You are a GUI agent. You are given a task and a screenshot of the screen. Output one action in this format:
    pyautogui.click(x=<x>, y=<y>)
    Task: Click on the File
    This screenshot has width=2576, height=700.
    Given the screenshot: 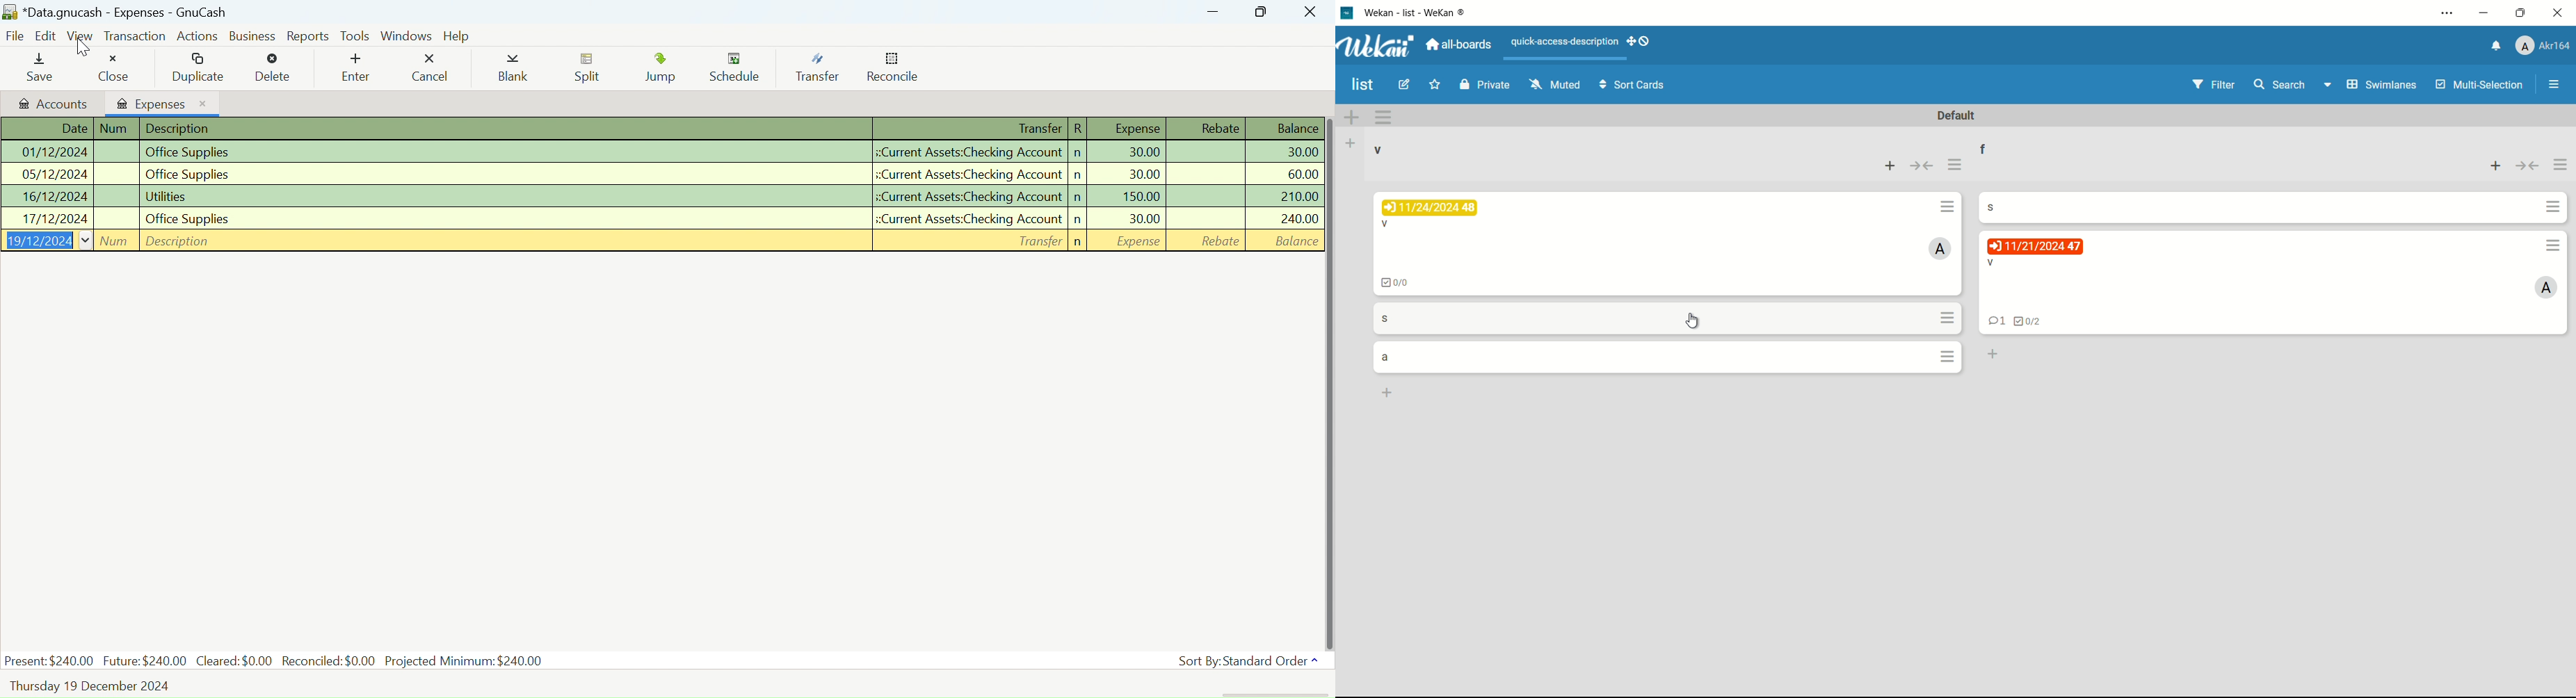 What is the action you would take?
    pyautogui.click(x=14, y=38)
    